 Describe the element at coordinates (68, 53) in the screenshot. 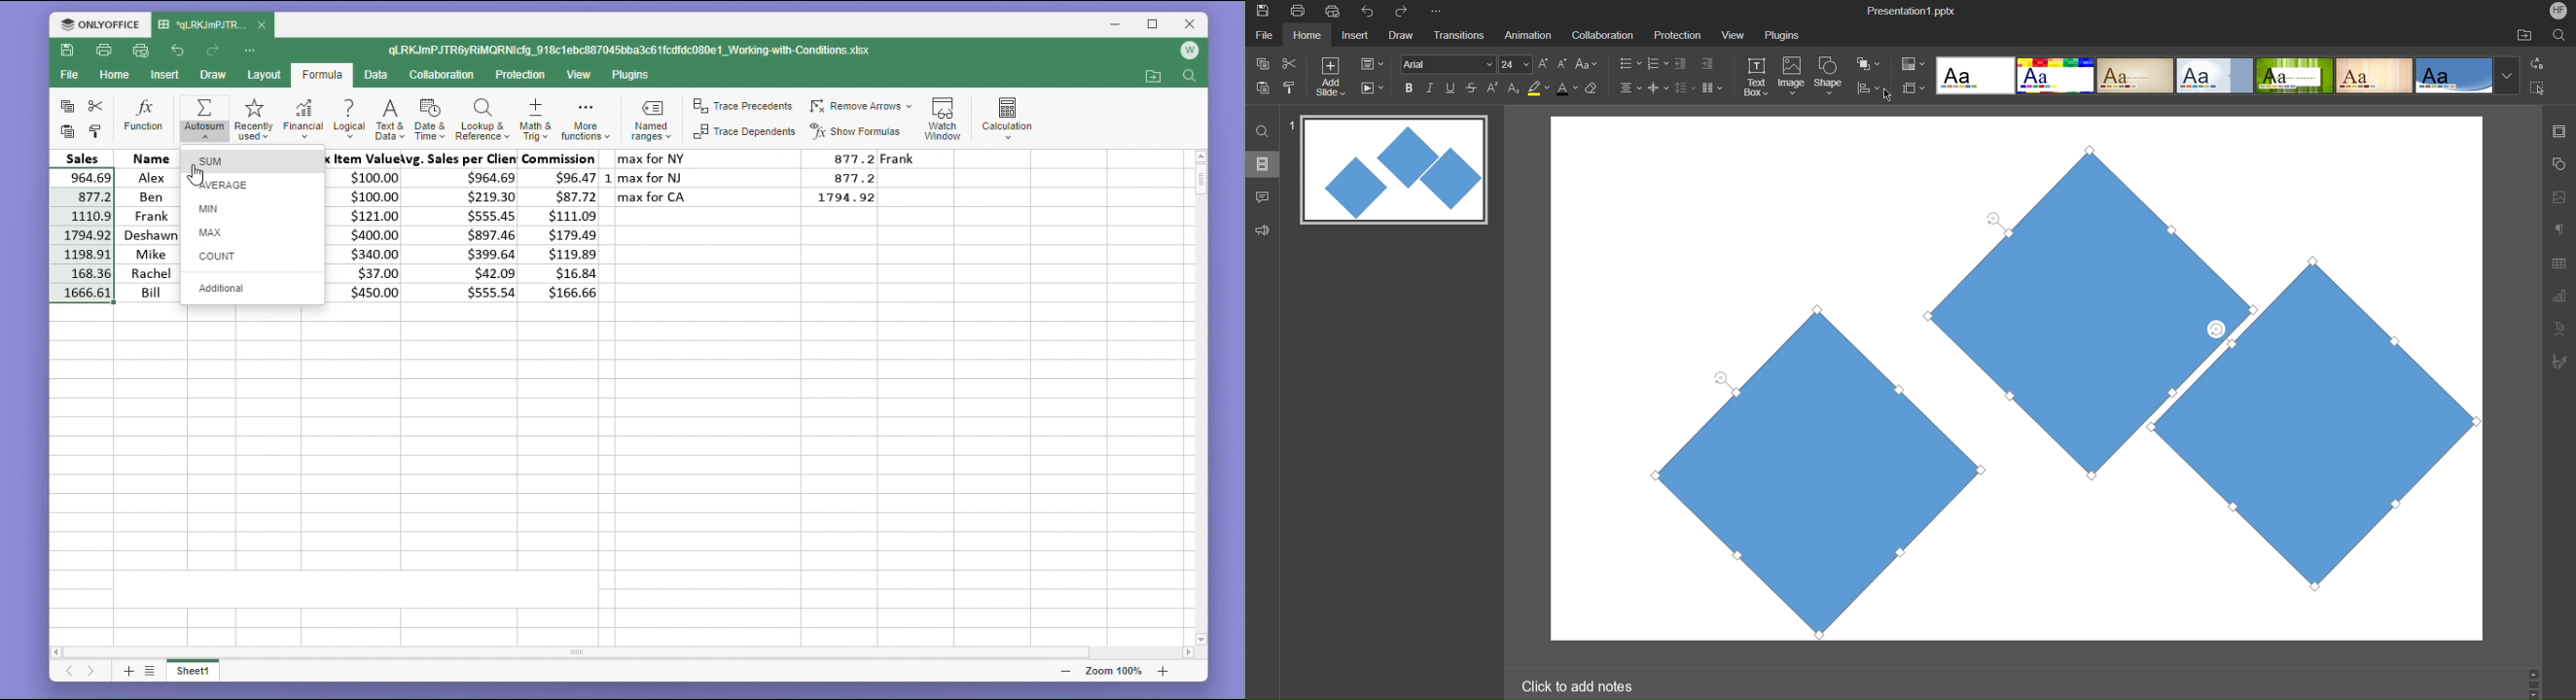

I see `save` at that location.